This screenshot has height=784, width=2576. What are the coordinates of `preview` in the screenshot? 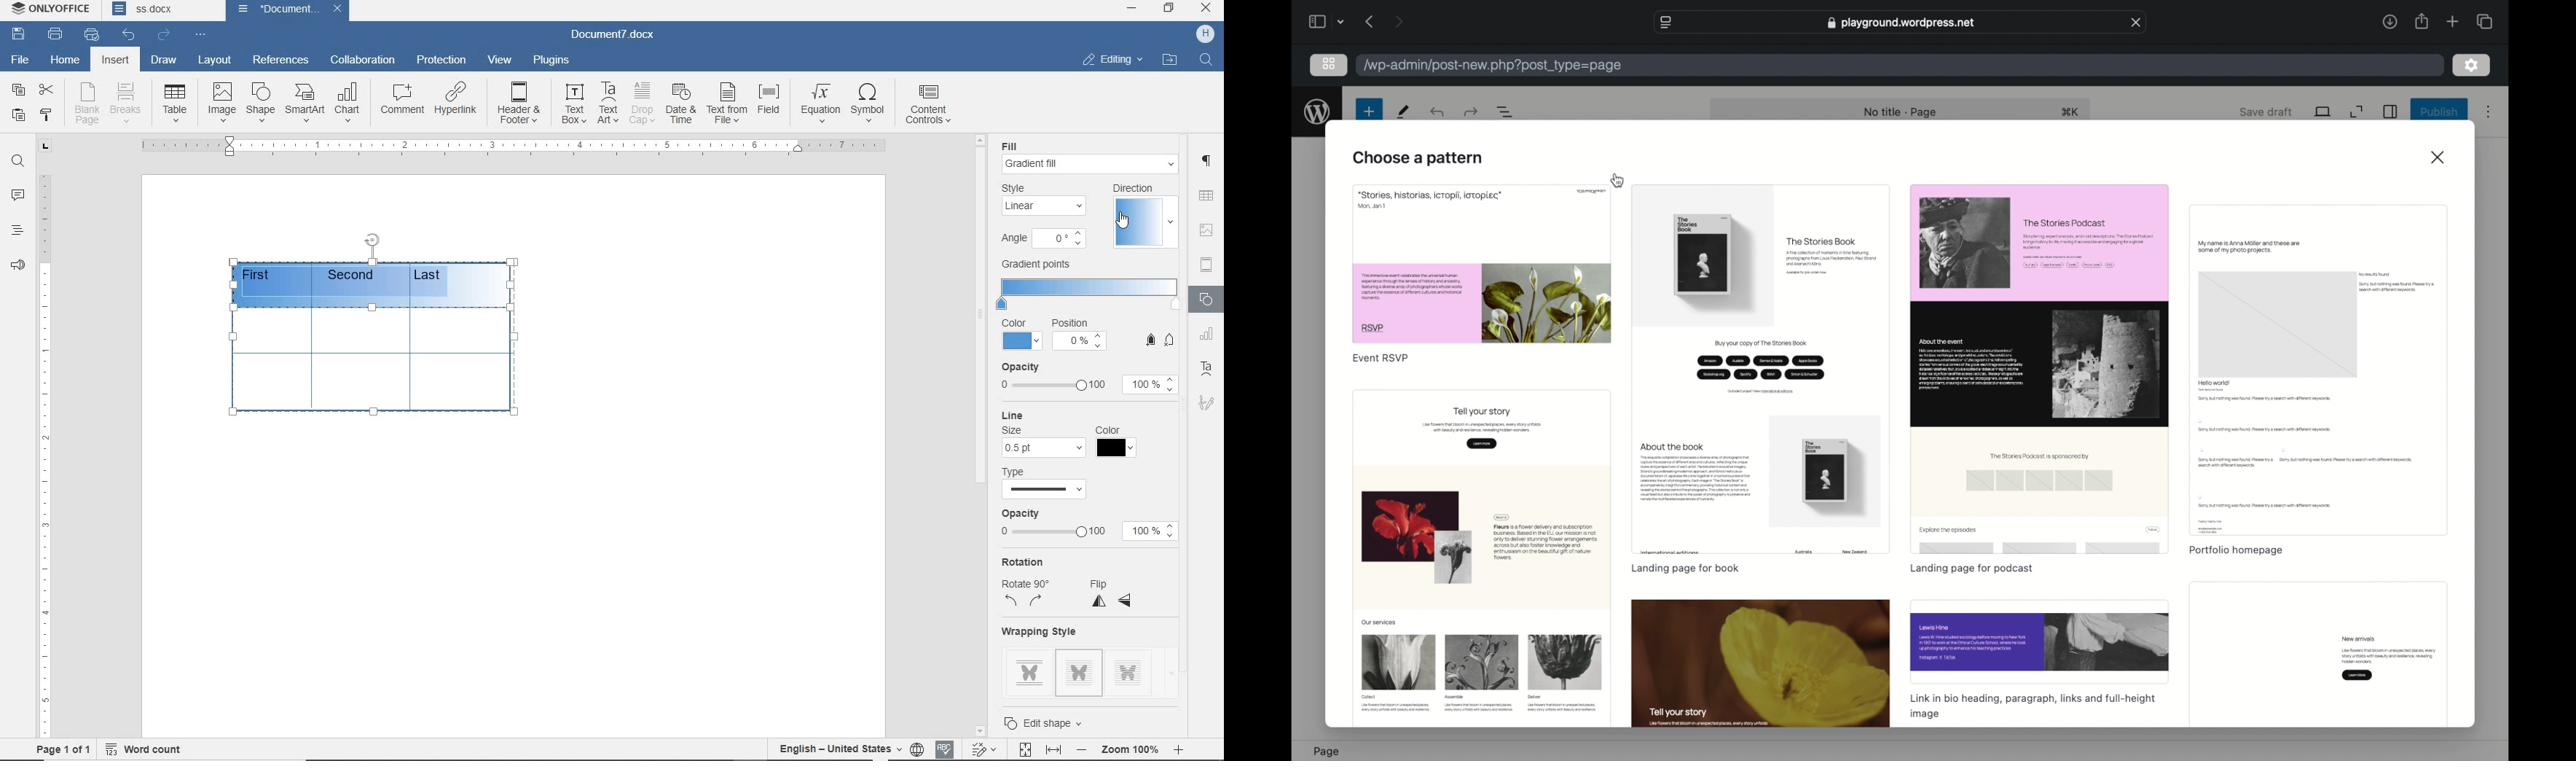 It's located at (2039, 369).